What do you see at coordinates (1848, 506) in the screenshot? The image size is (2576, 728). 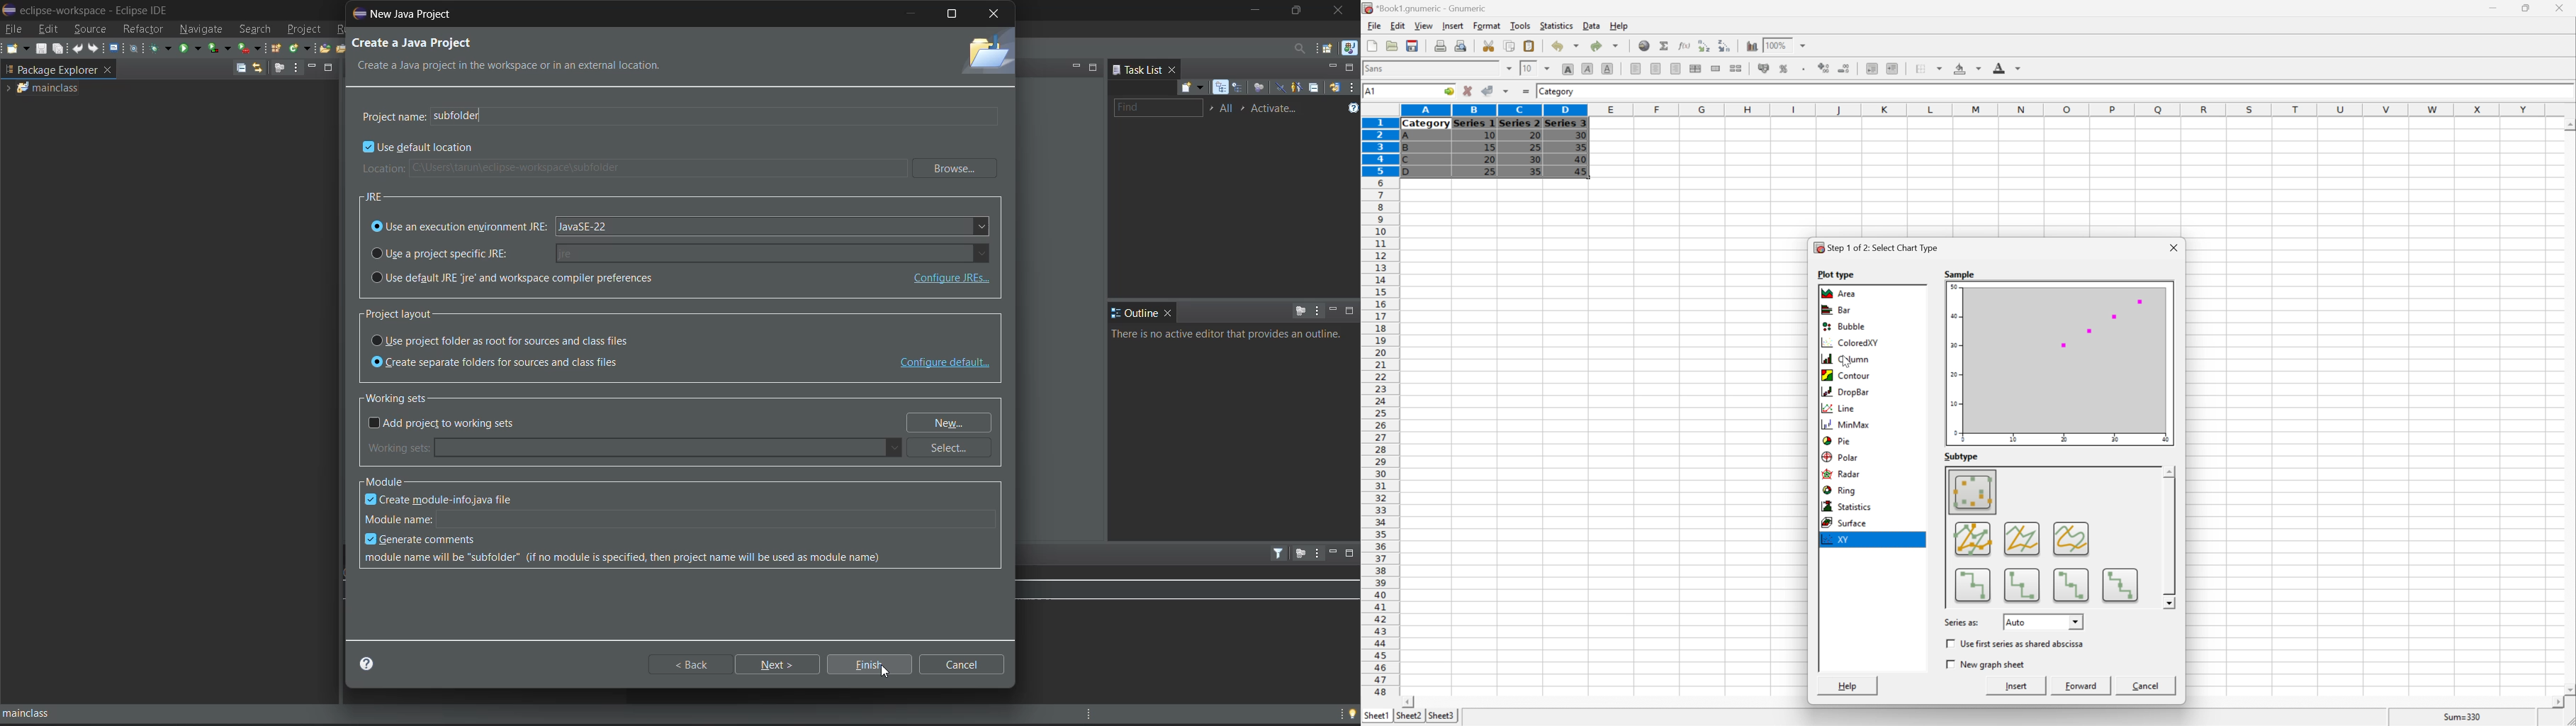 I see `Statistics` at bounding box center [1848, 506].